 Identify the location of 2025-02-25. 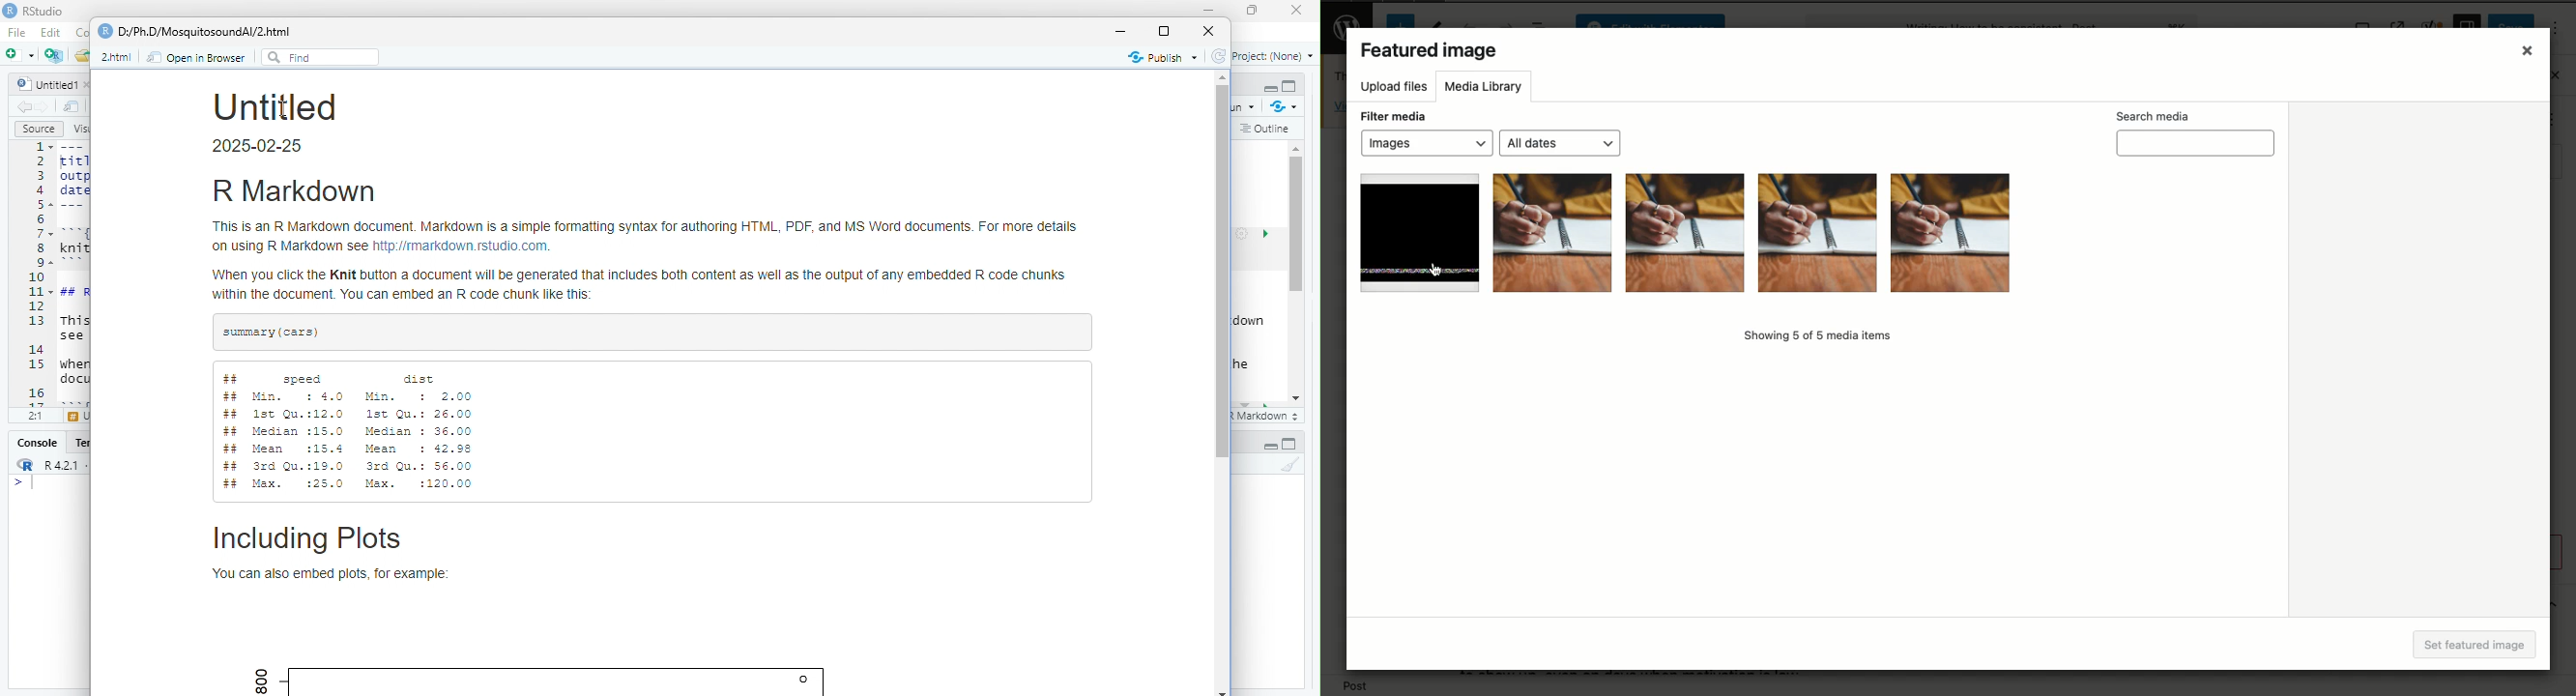
(260, 146).